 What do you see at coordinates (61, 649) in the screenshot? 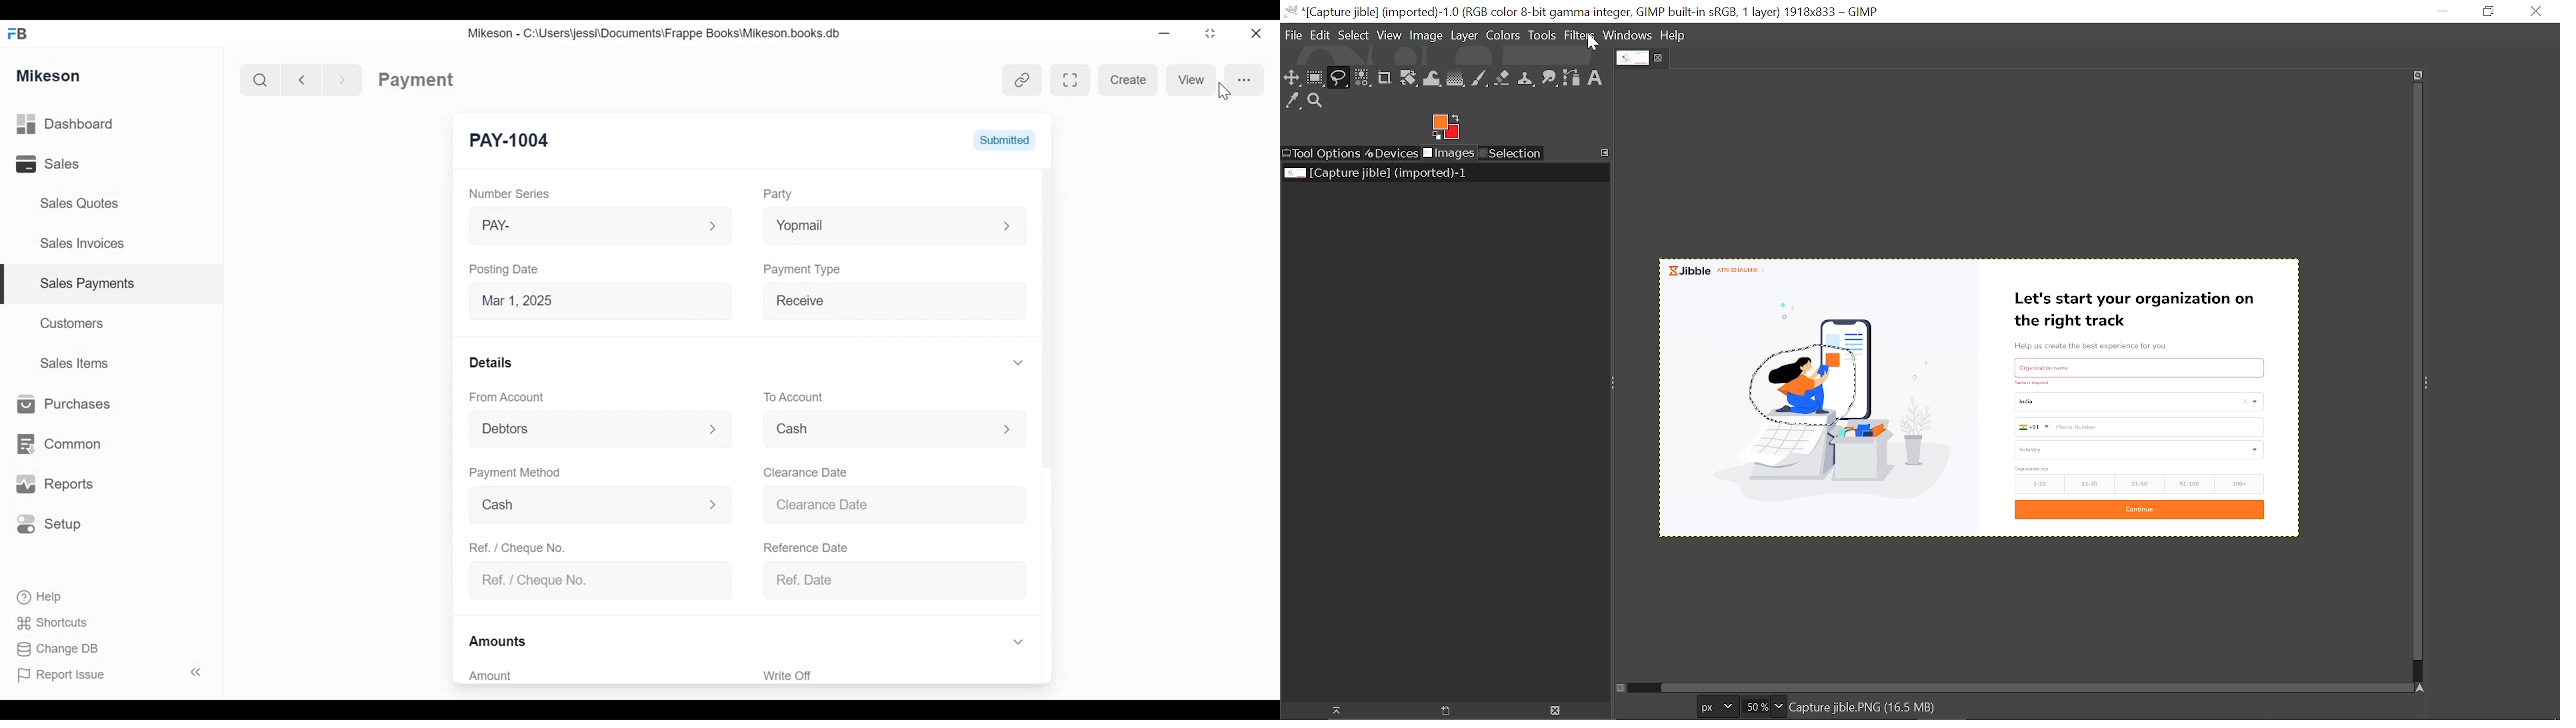
I see `Change DB` at bounding box center [61, 649].